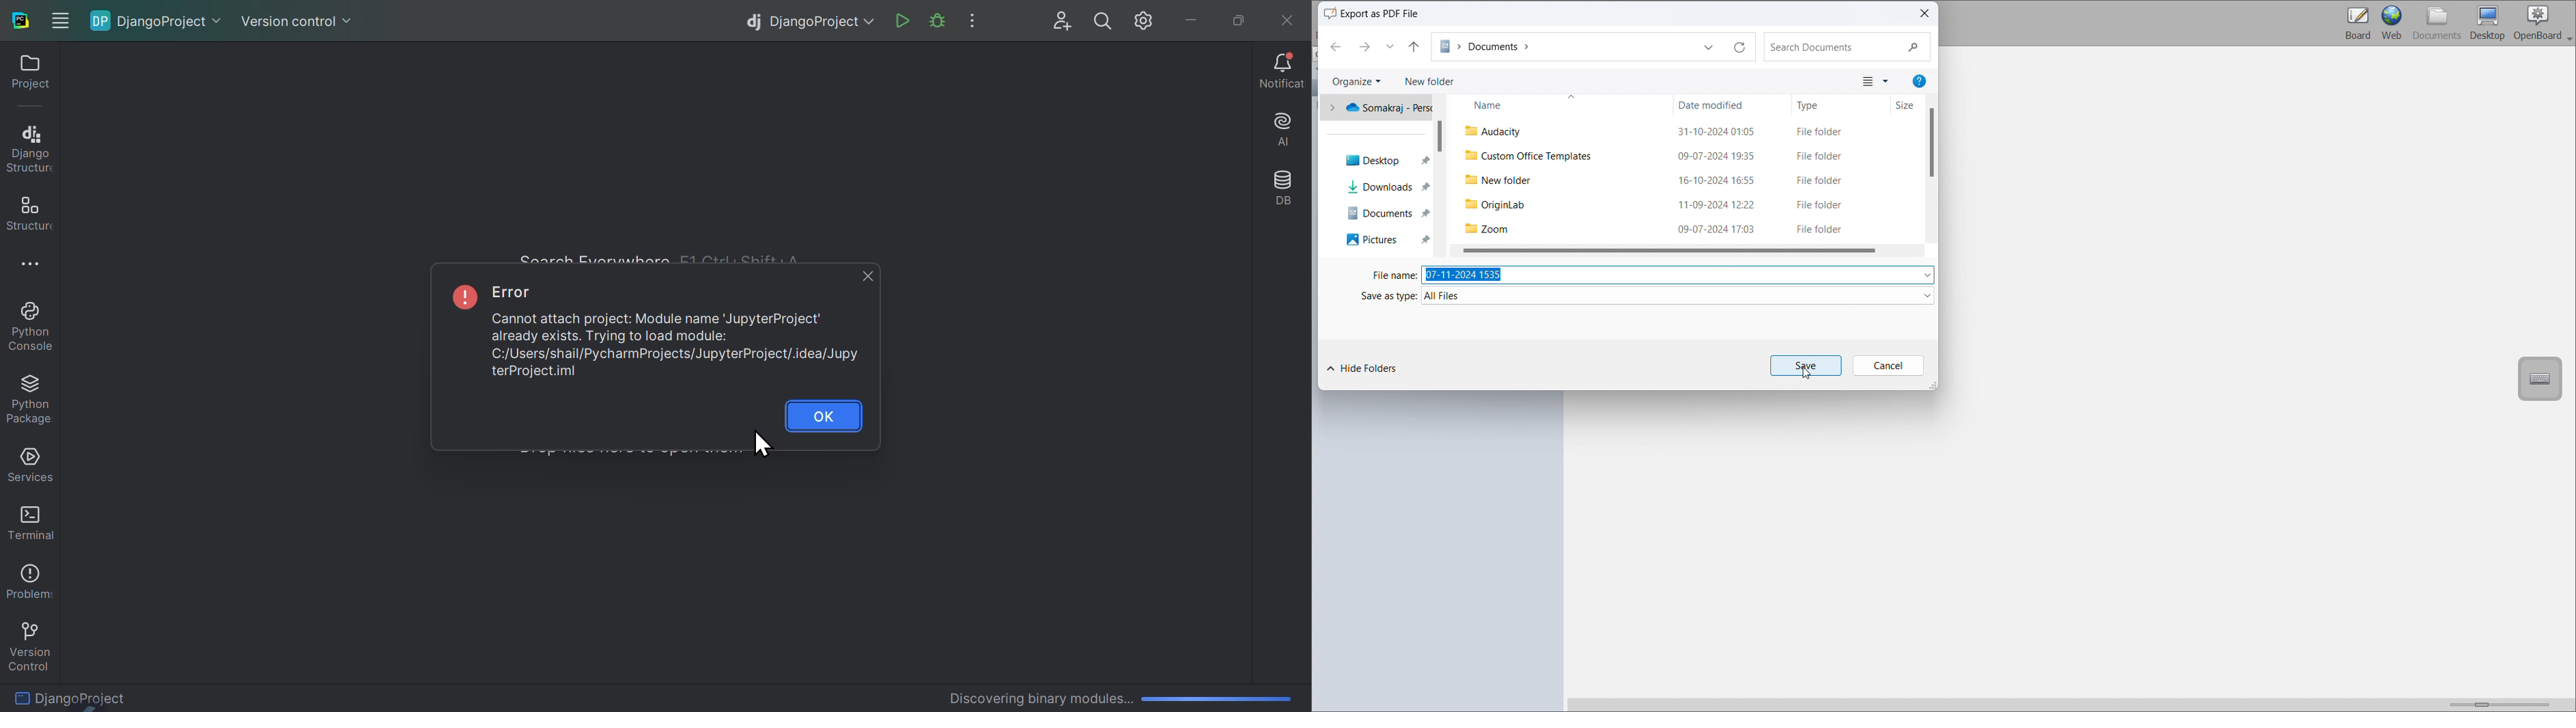 This screenshot has height=728, width=2576. Describe the element at coordinates (1501, 181) in the screenshot. I see `New folder` at that location.